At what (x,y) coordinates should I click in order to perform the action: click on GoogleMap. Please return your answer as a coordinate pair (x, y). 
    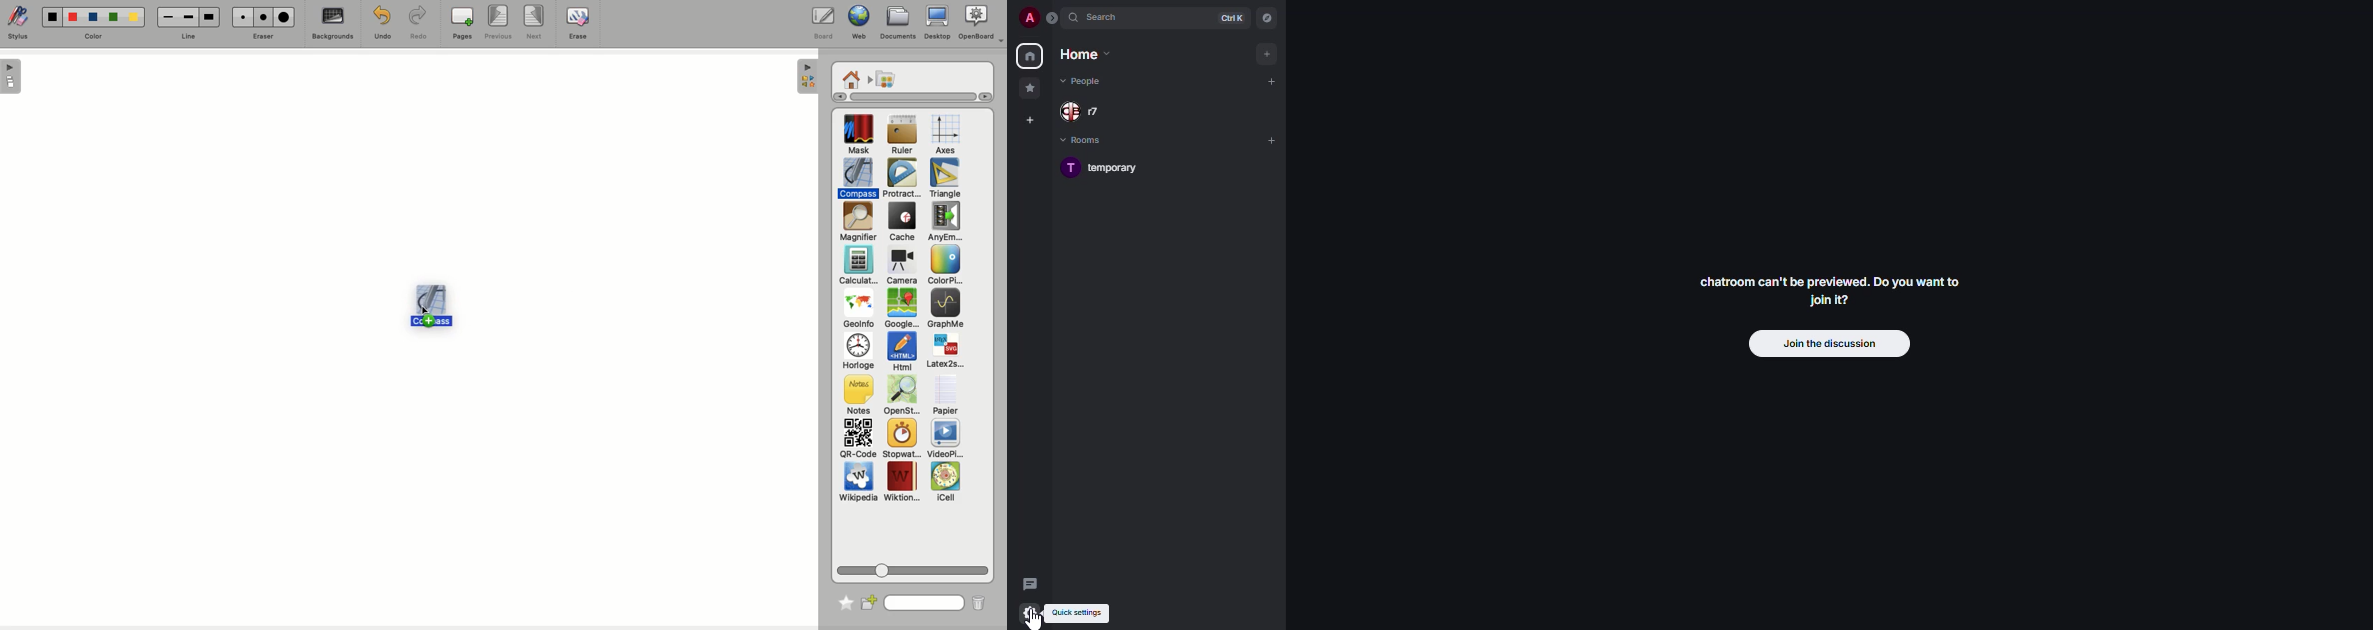
    Looking at the image, I should click on (902, 309).